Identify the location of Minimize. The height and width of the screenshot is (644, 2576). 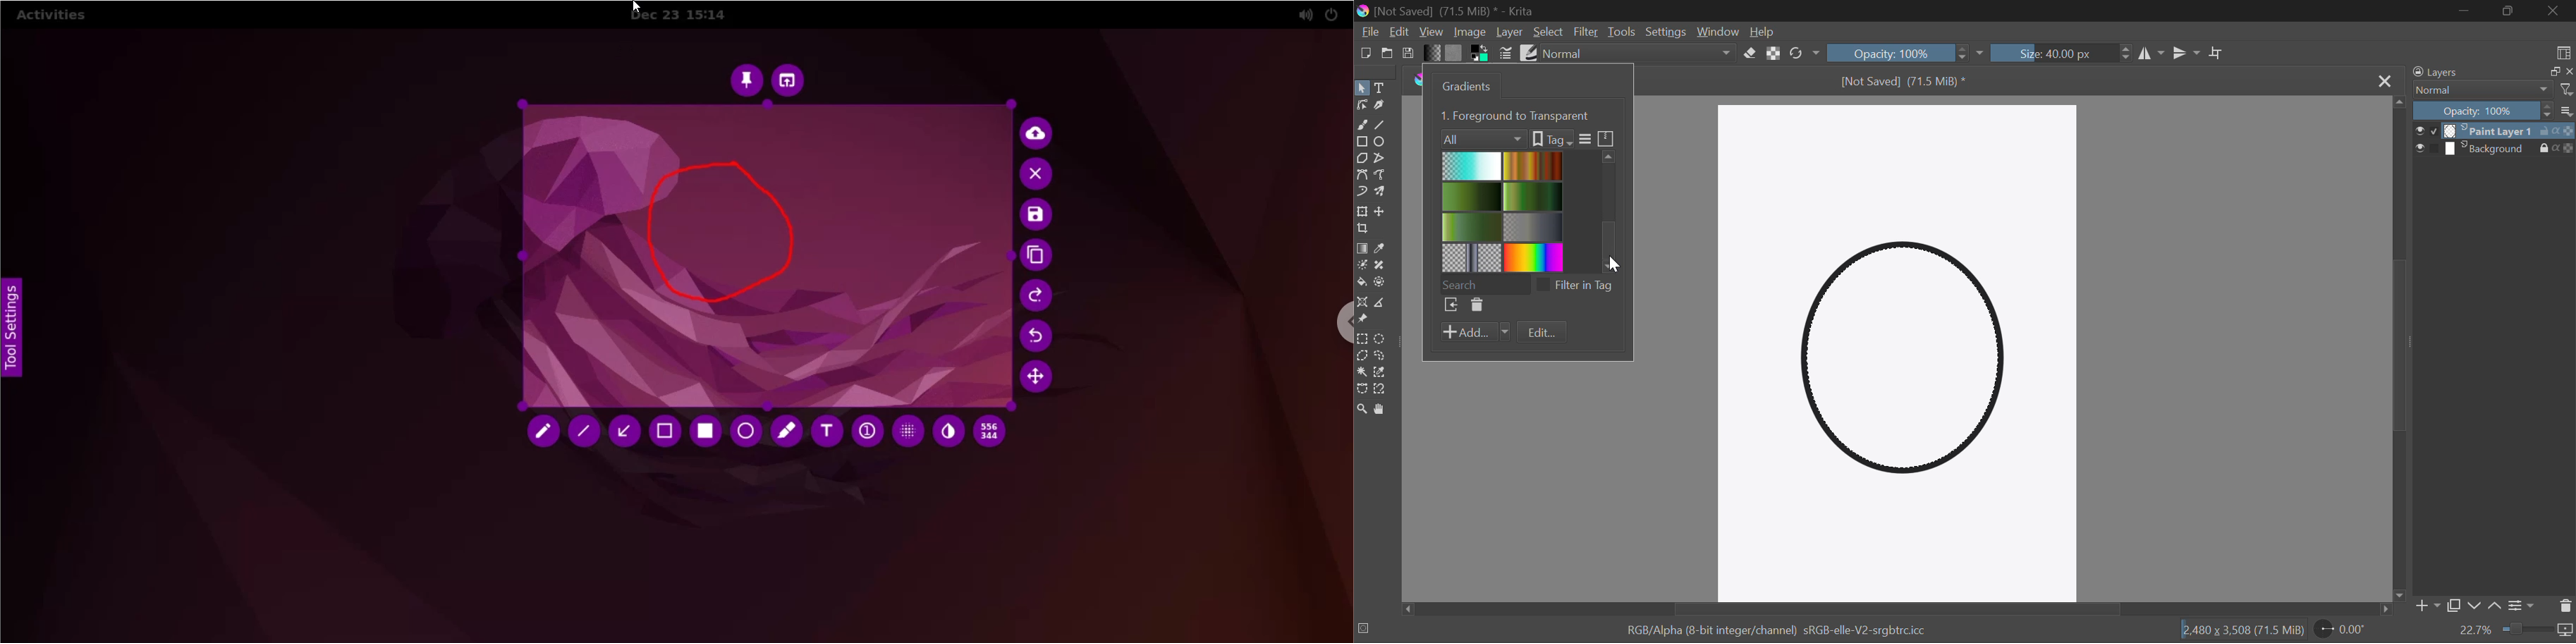
(2510, 11).